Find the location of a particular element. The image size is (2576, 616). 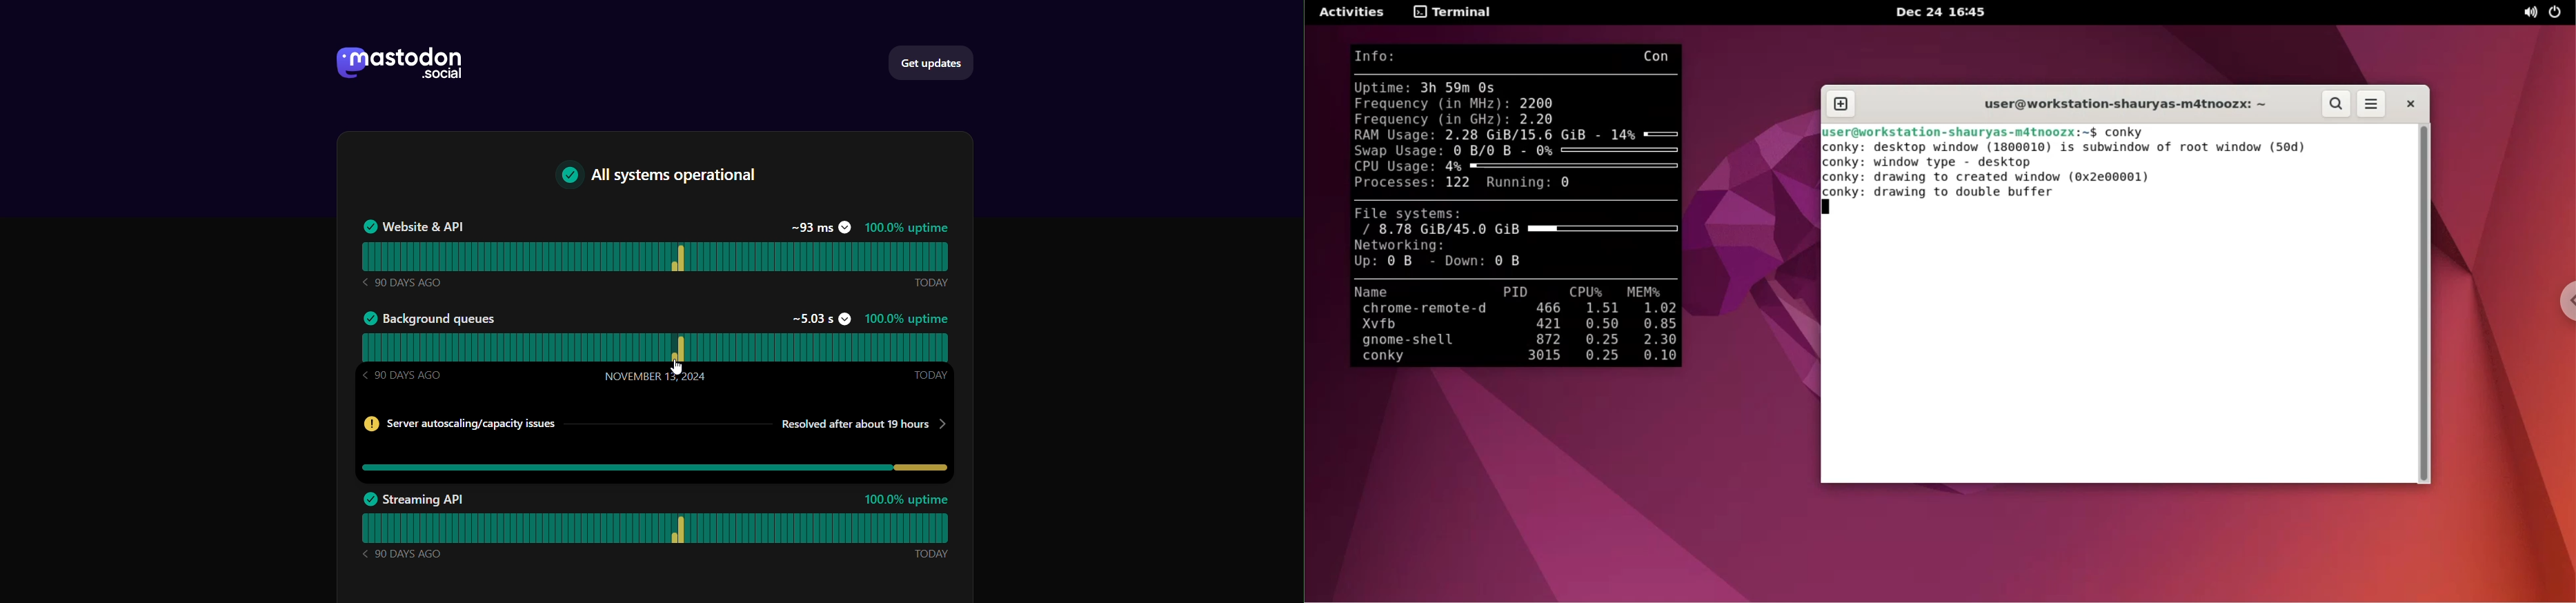

90 DAYS AGO is located at coordinates (404, 554).